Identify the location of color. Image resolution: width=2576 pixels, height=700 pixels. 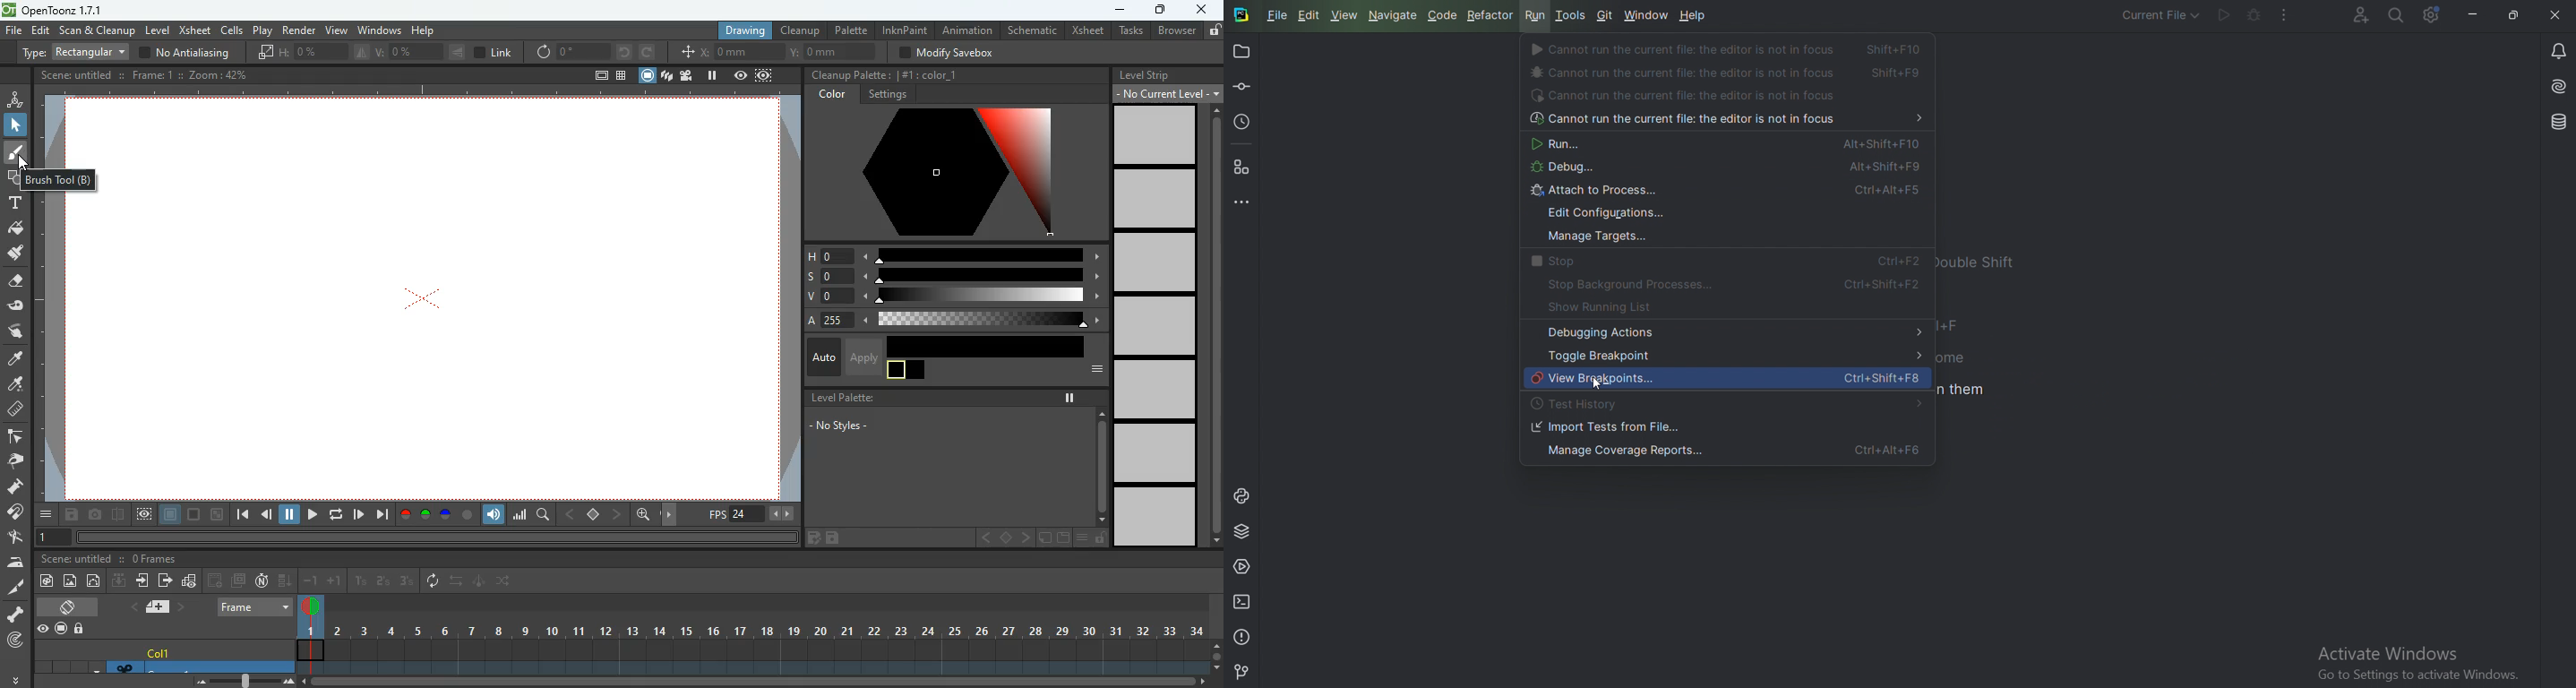
(906, 371).